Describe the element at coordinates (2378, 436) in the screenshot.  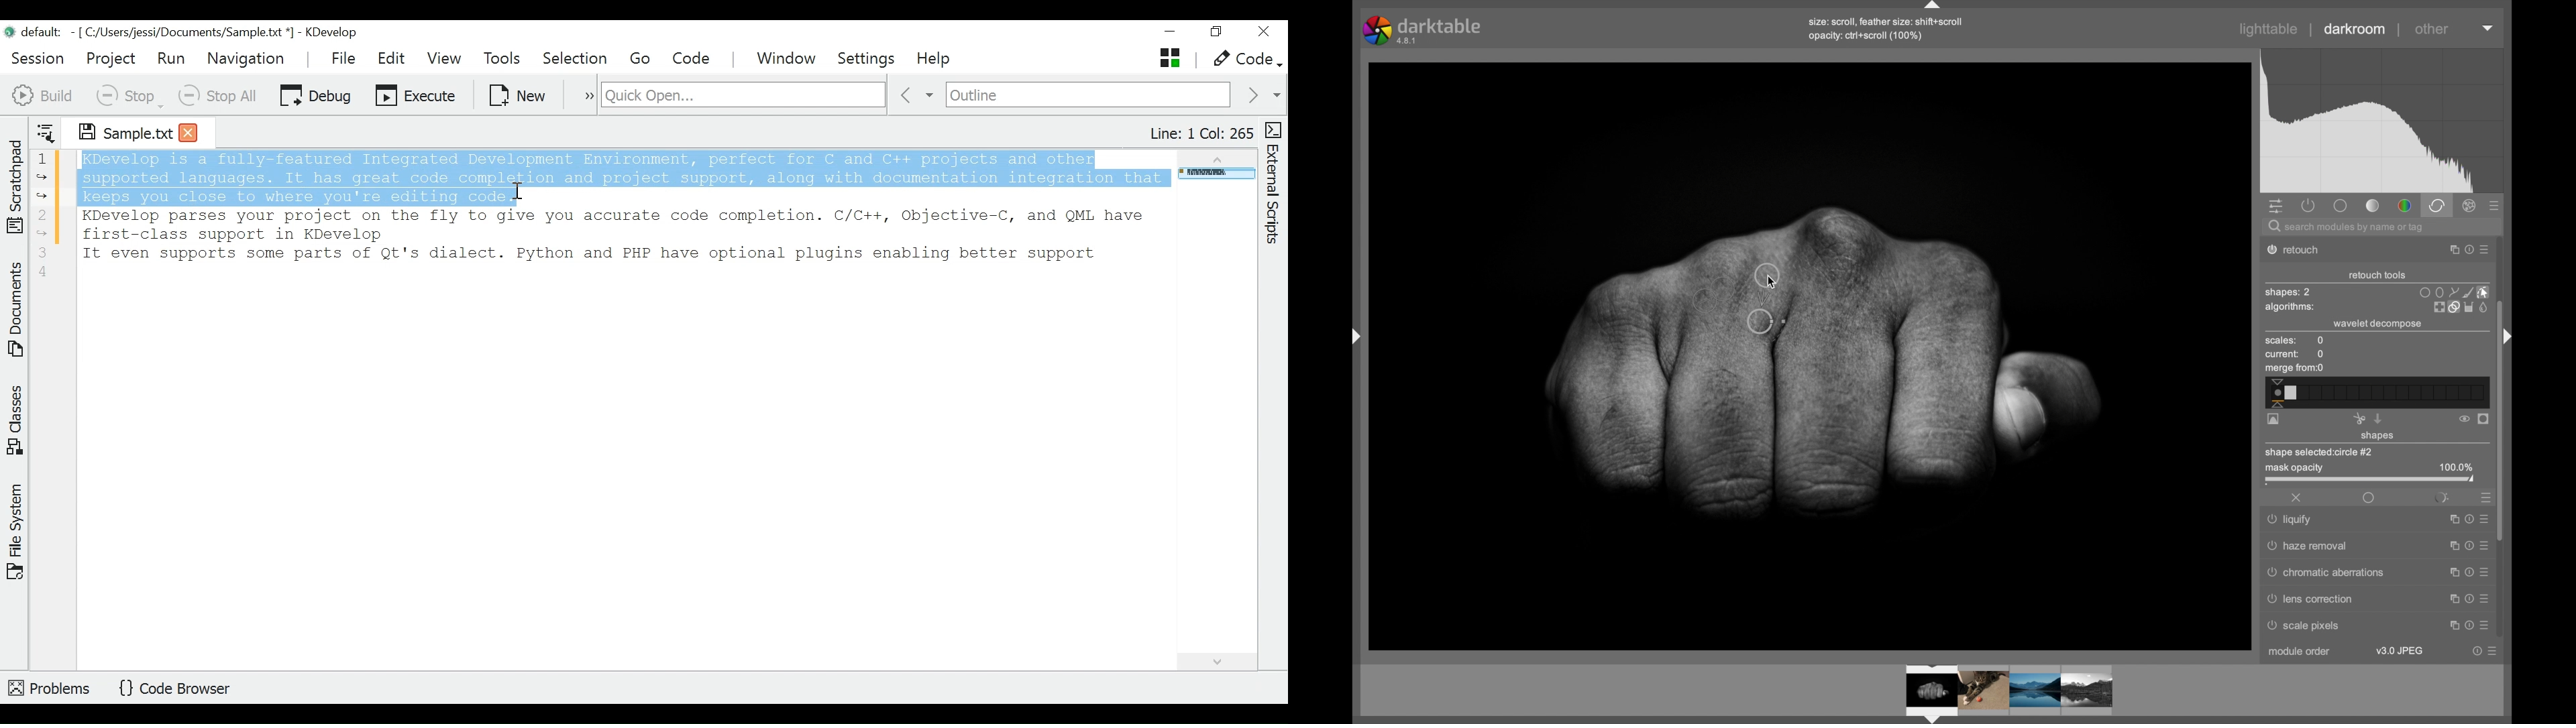
I see `shapes` at that location.